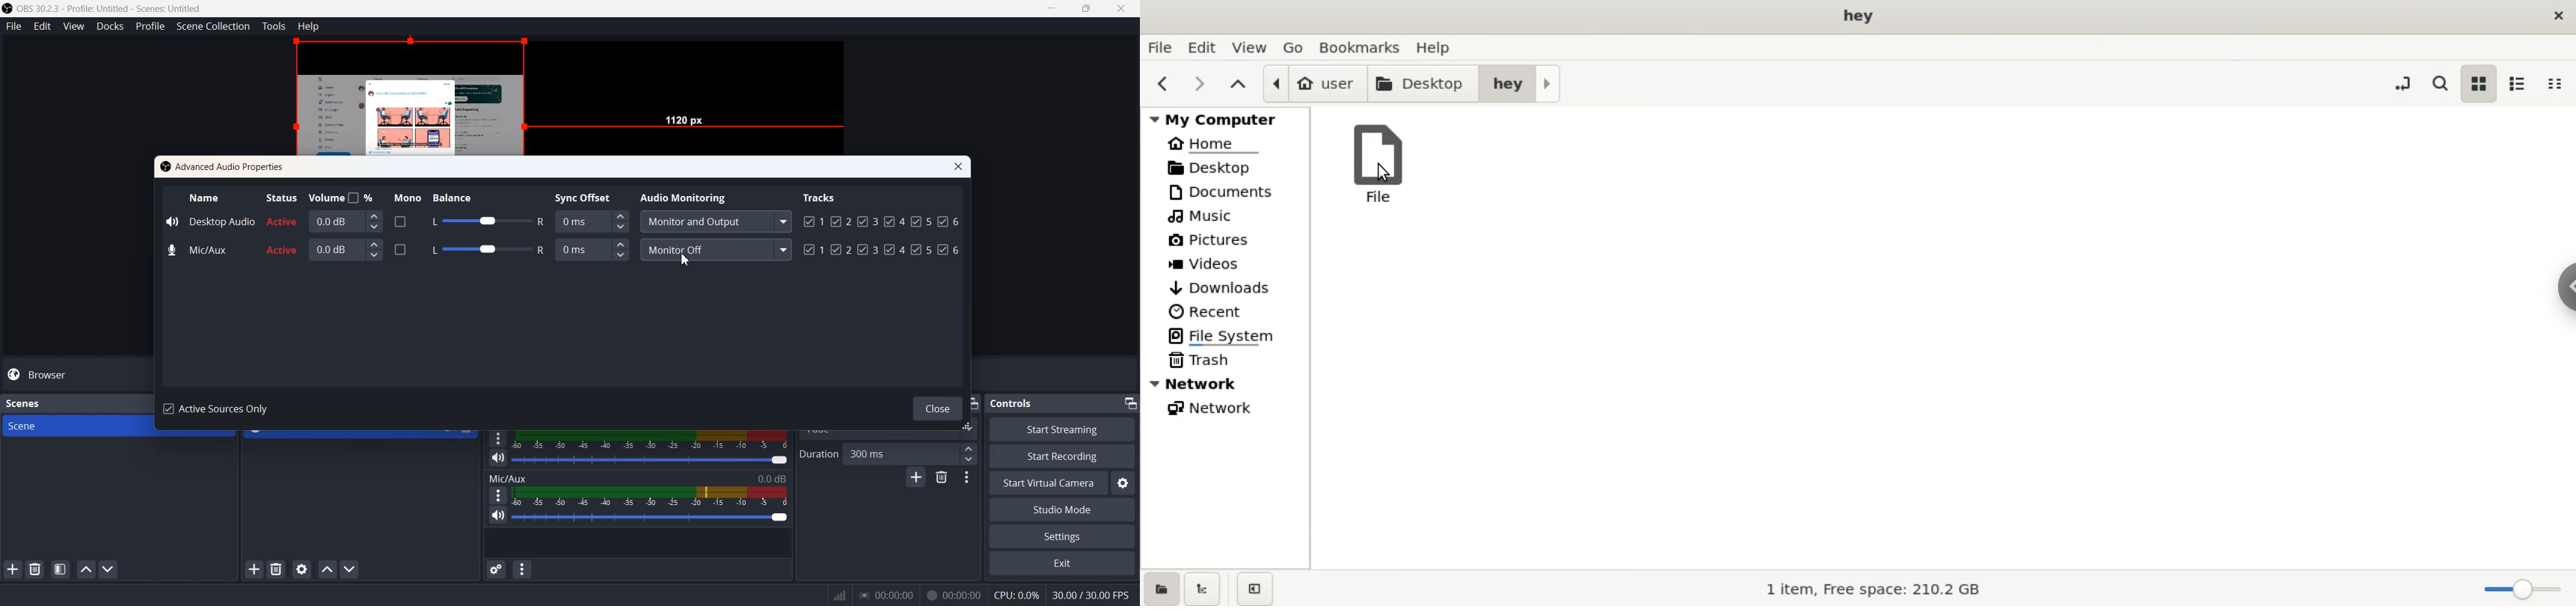 The width and height of the screenshot is (2576, 616). What do you see at coordinates (887, 594) in the screenshot?
I see `00:00:00` at bounding box center [887, 594].